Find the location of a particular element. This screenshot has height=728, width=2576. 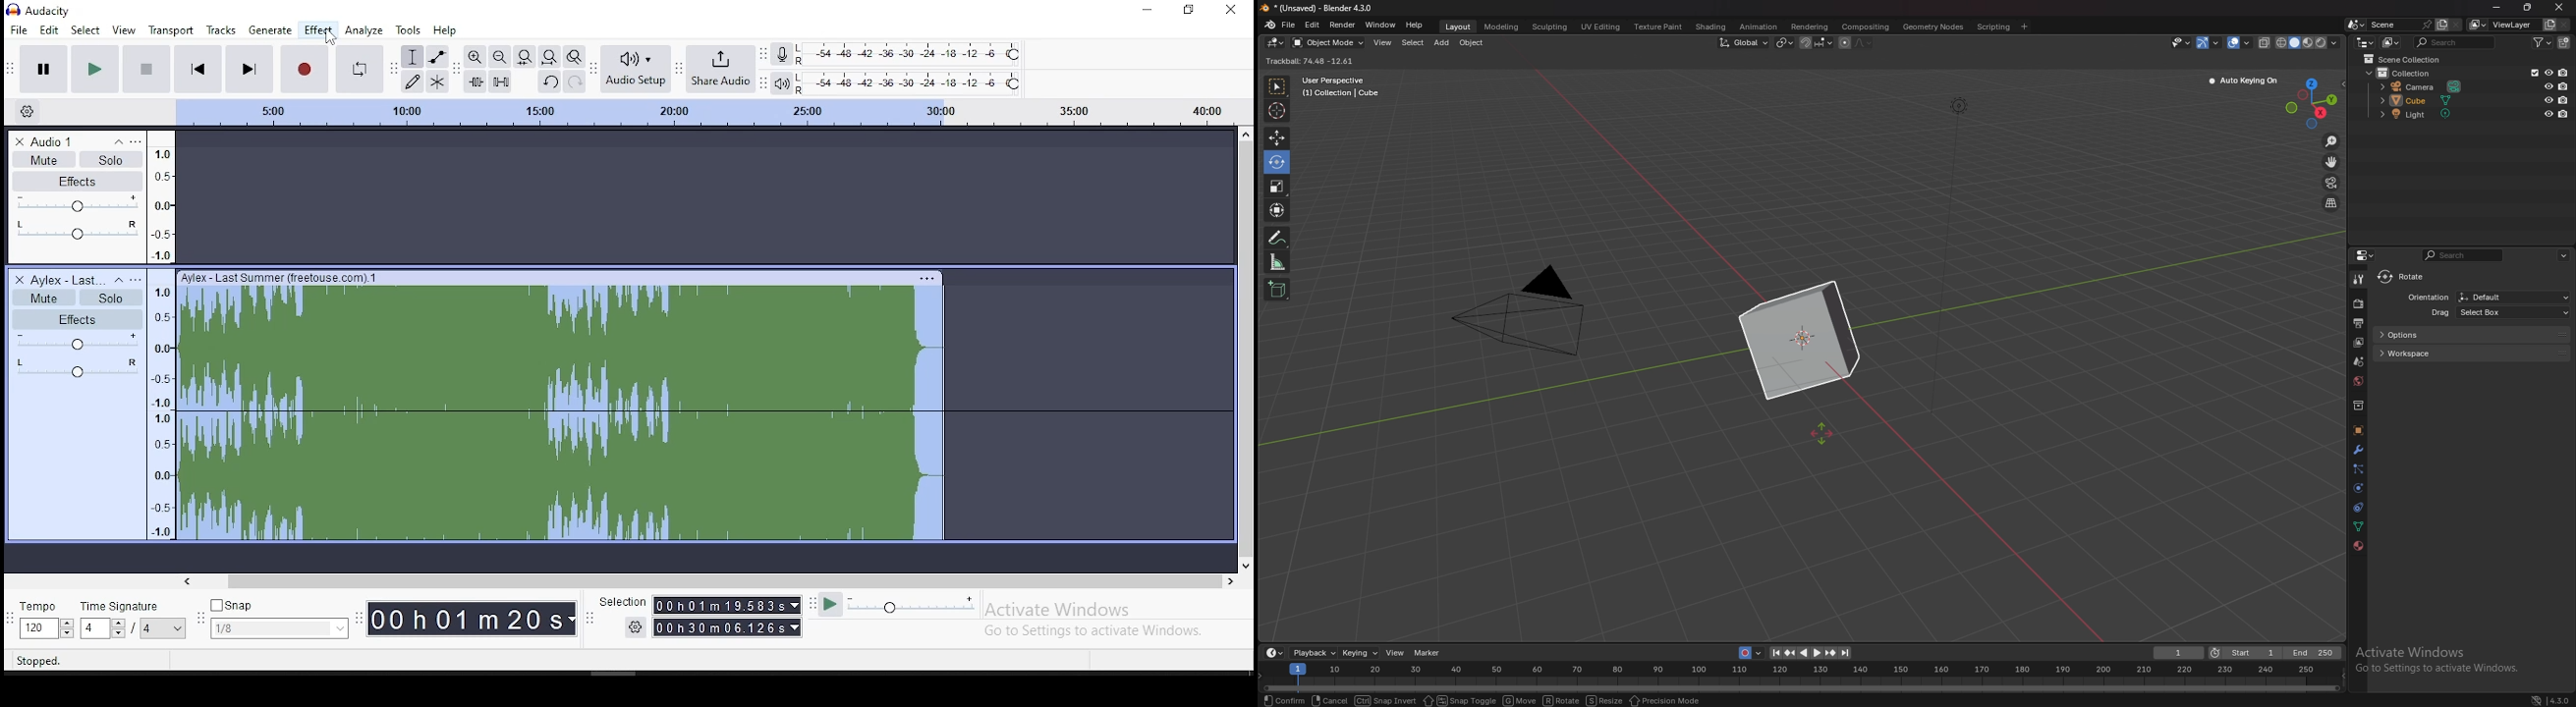

Maximize is located at coordinates (2529, 8).